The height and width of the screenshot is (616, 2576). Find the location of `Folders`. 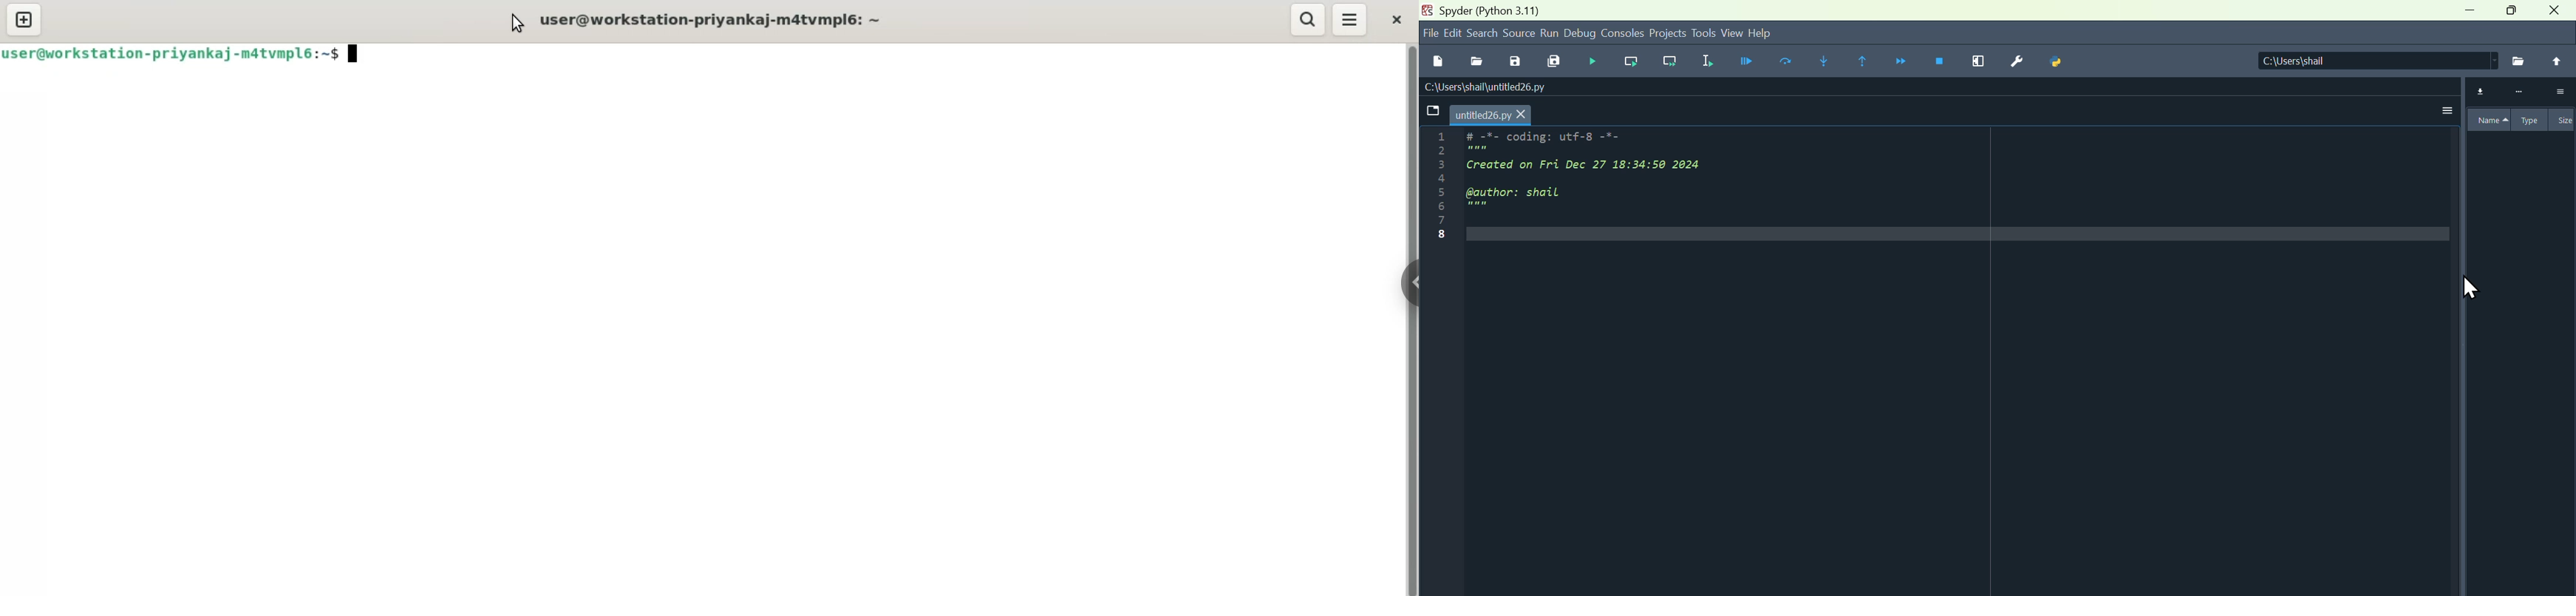

Folders is located at coordinates (1431, 112).